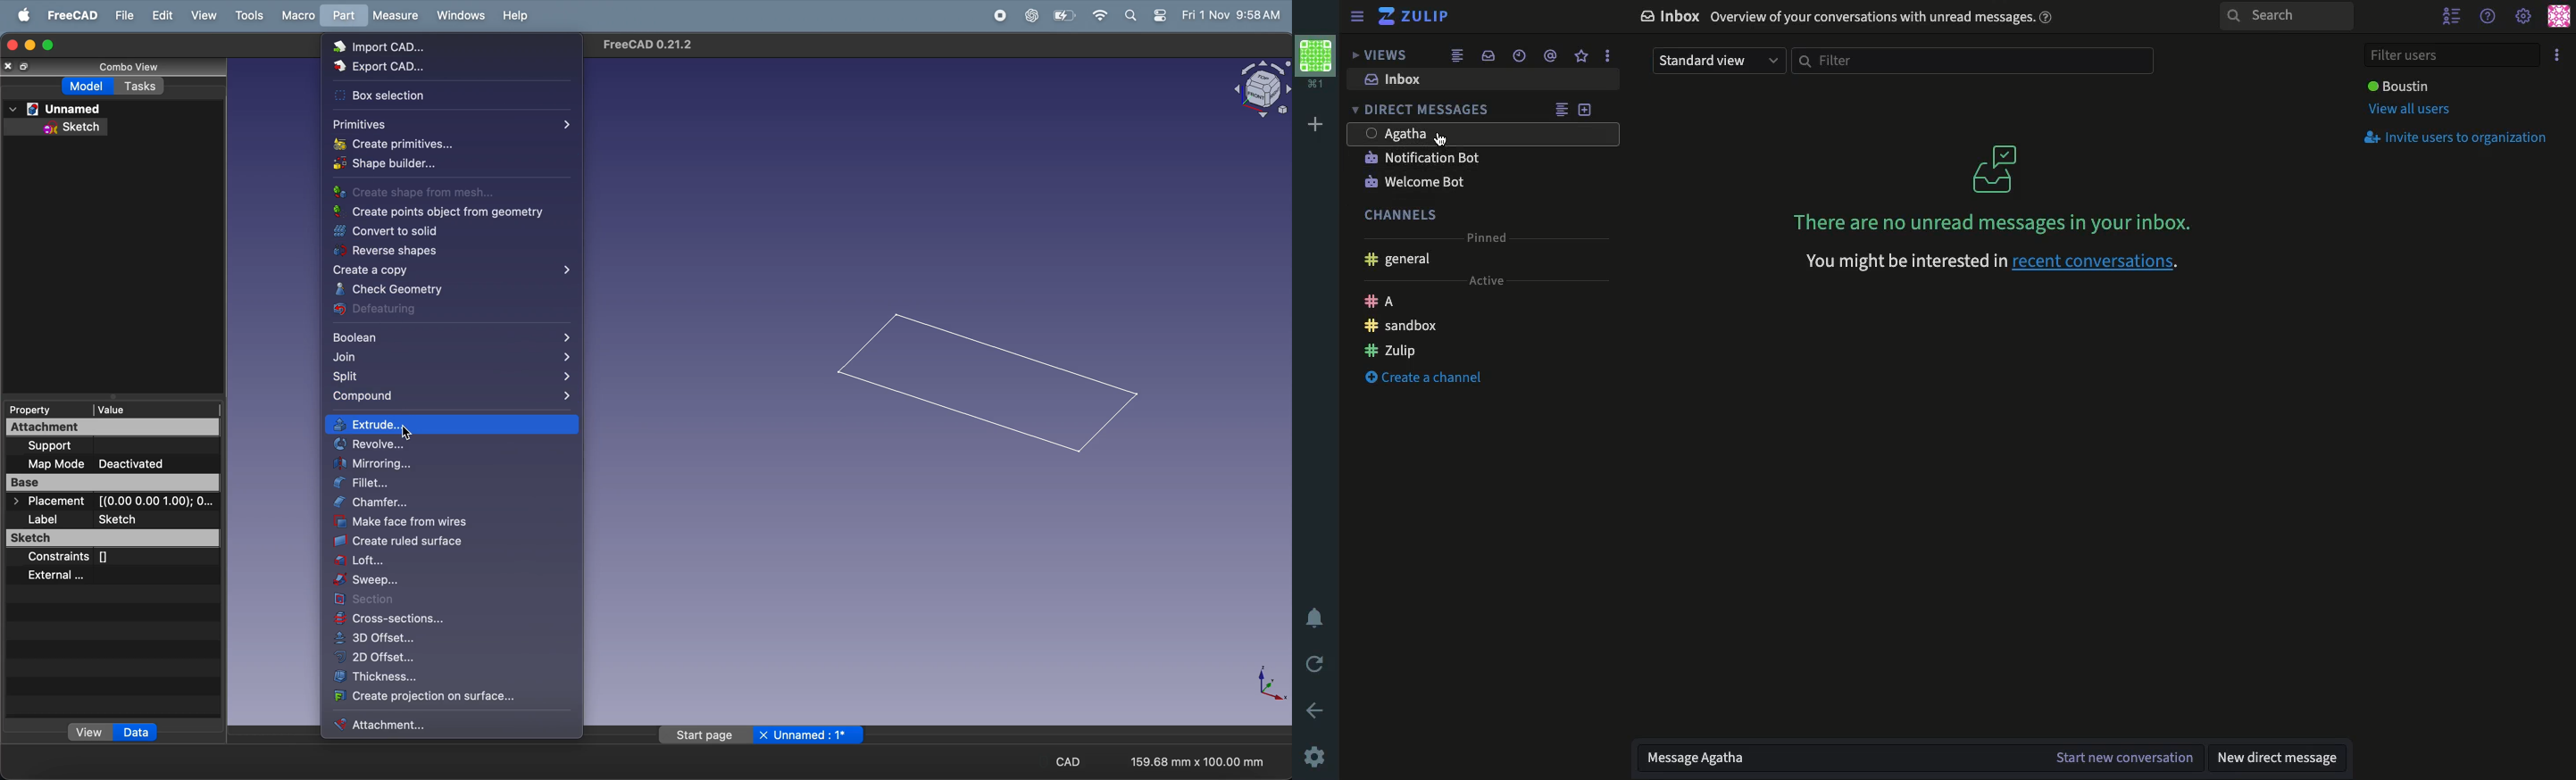 The height and width of the screenshot is (784, 2576). Describe the element at coordinates (29, 44) in the screenshot. I see `minimize` at that location.